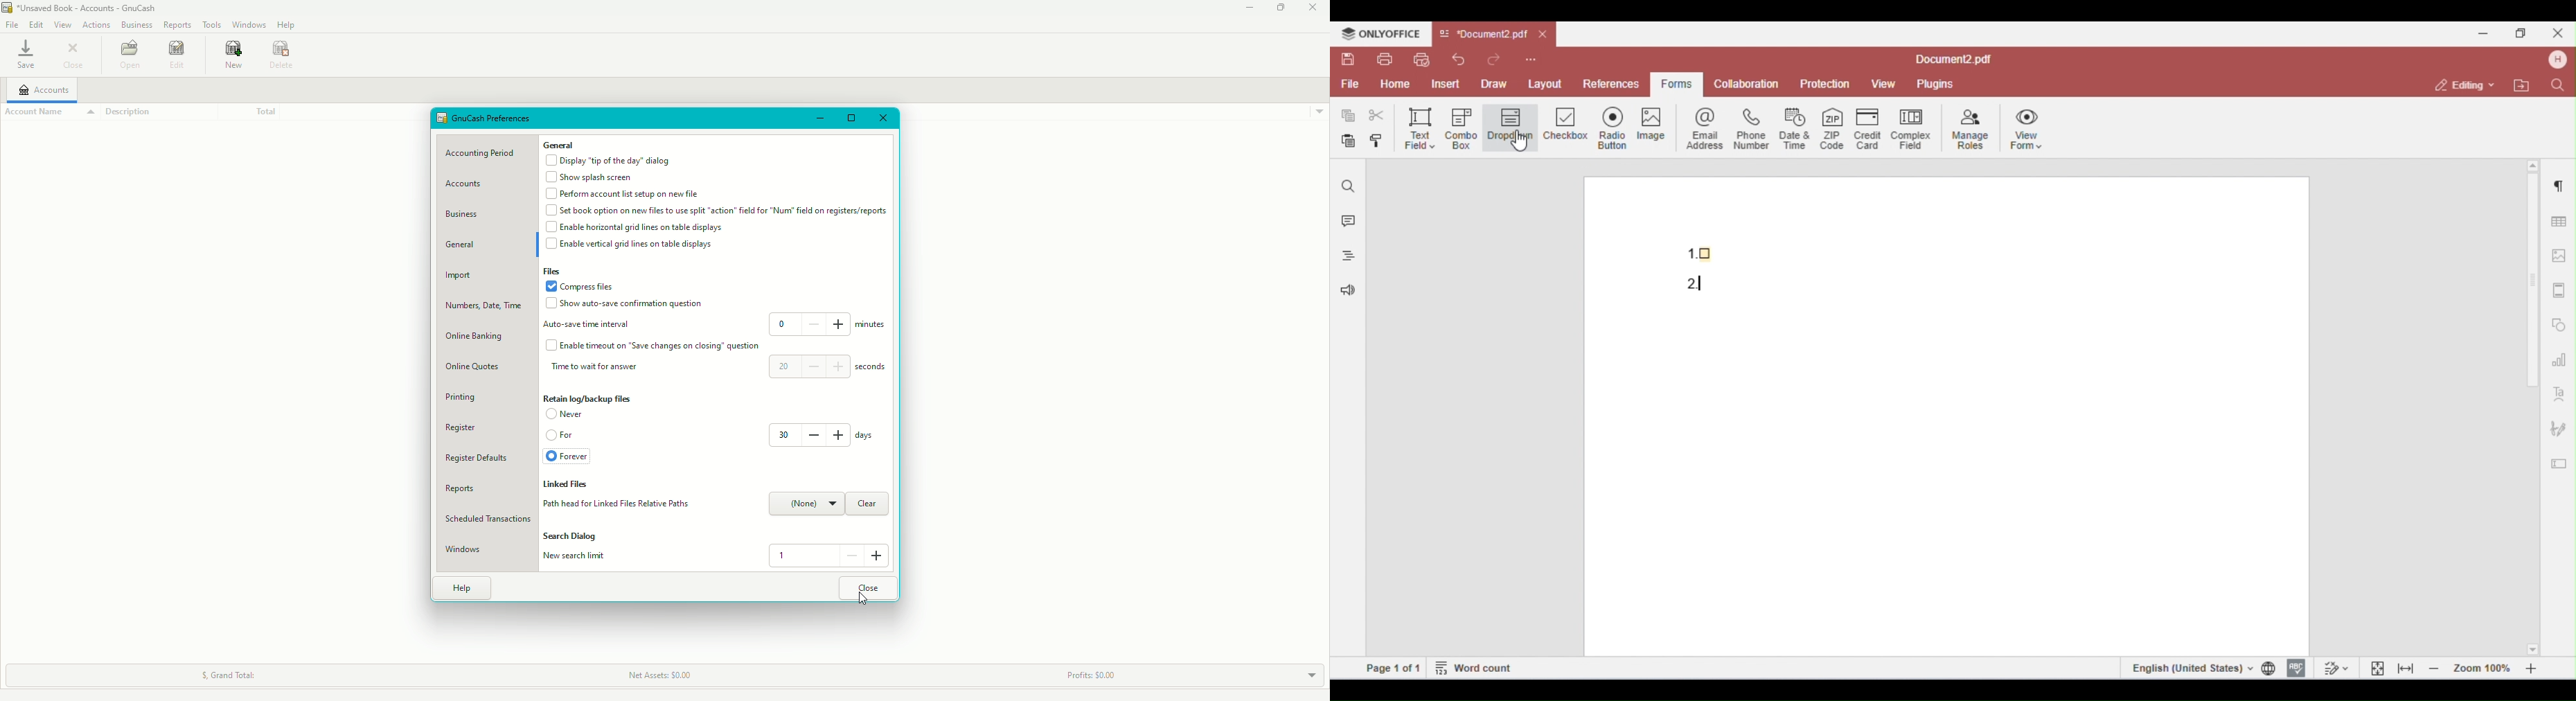 This screenshot has width=2576, height=728. What do you see at coordinates (284, 55) in the screenshot?
I see `Date` at bounding box center [284, 55].